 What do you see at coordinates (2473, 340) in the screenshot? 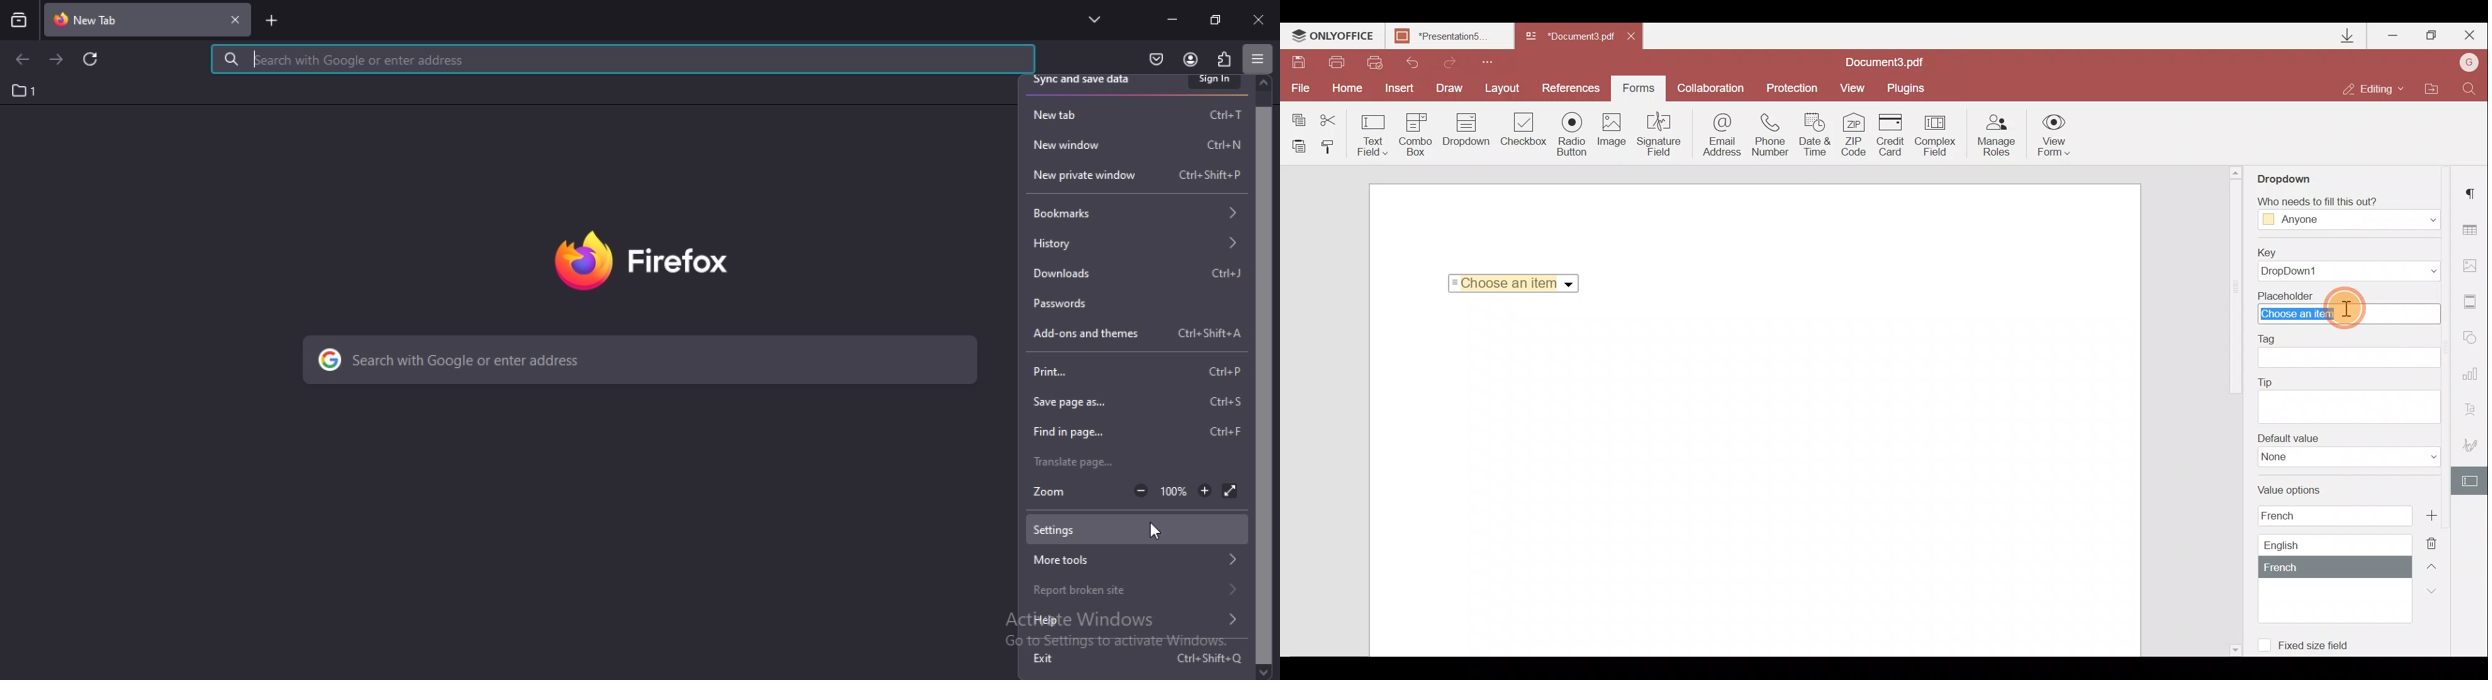
I see `Shapes settings` at bounding box center [2473, 340].